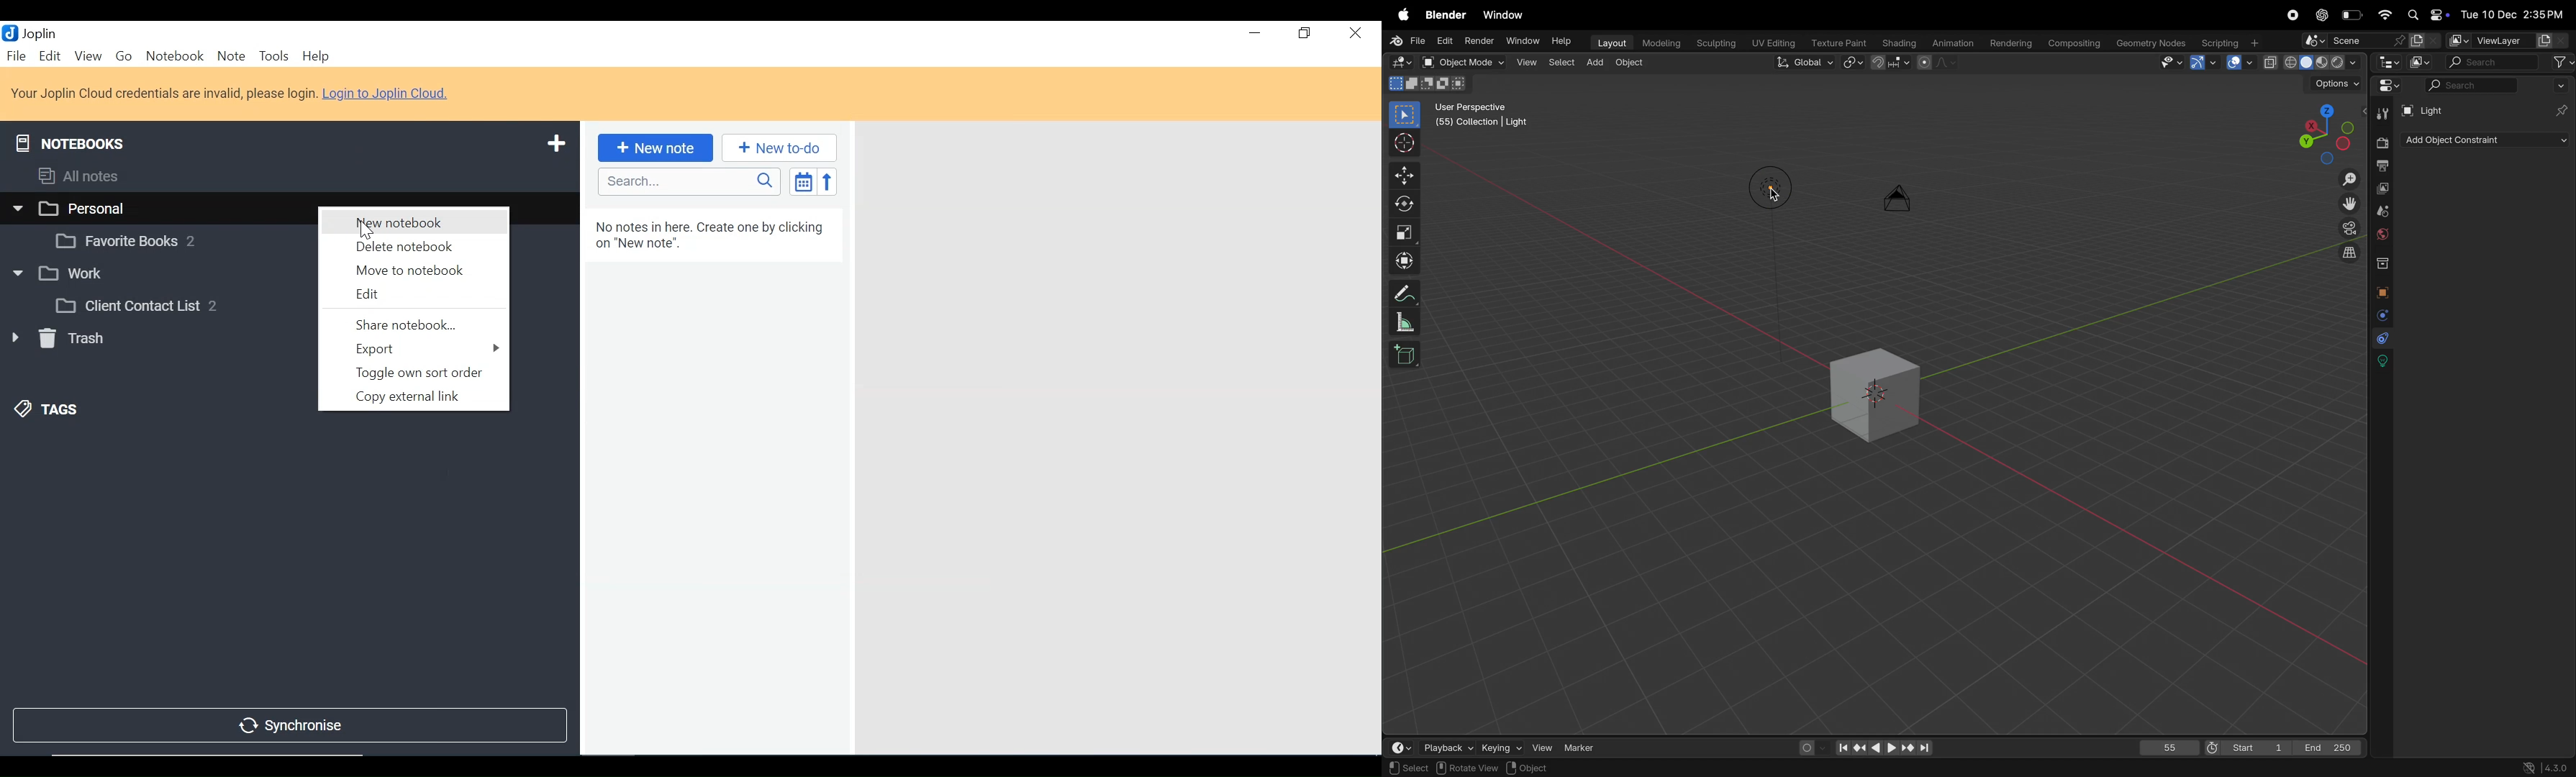  Describe the element at coordinates (174, 57) in the screenshot. I see `Notebook` at that location.